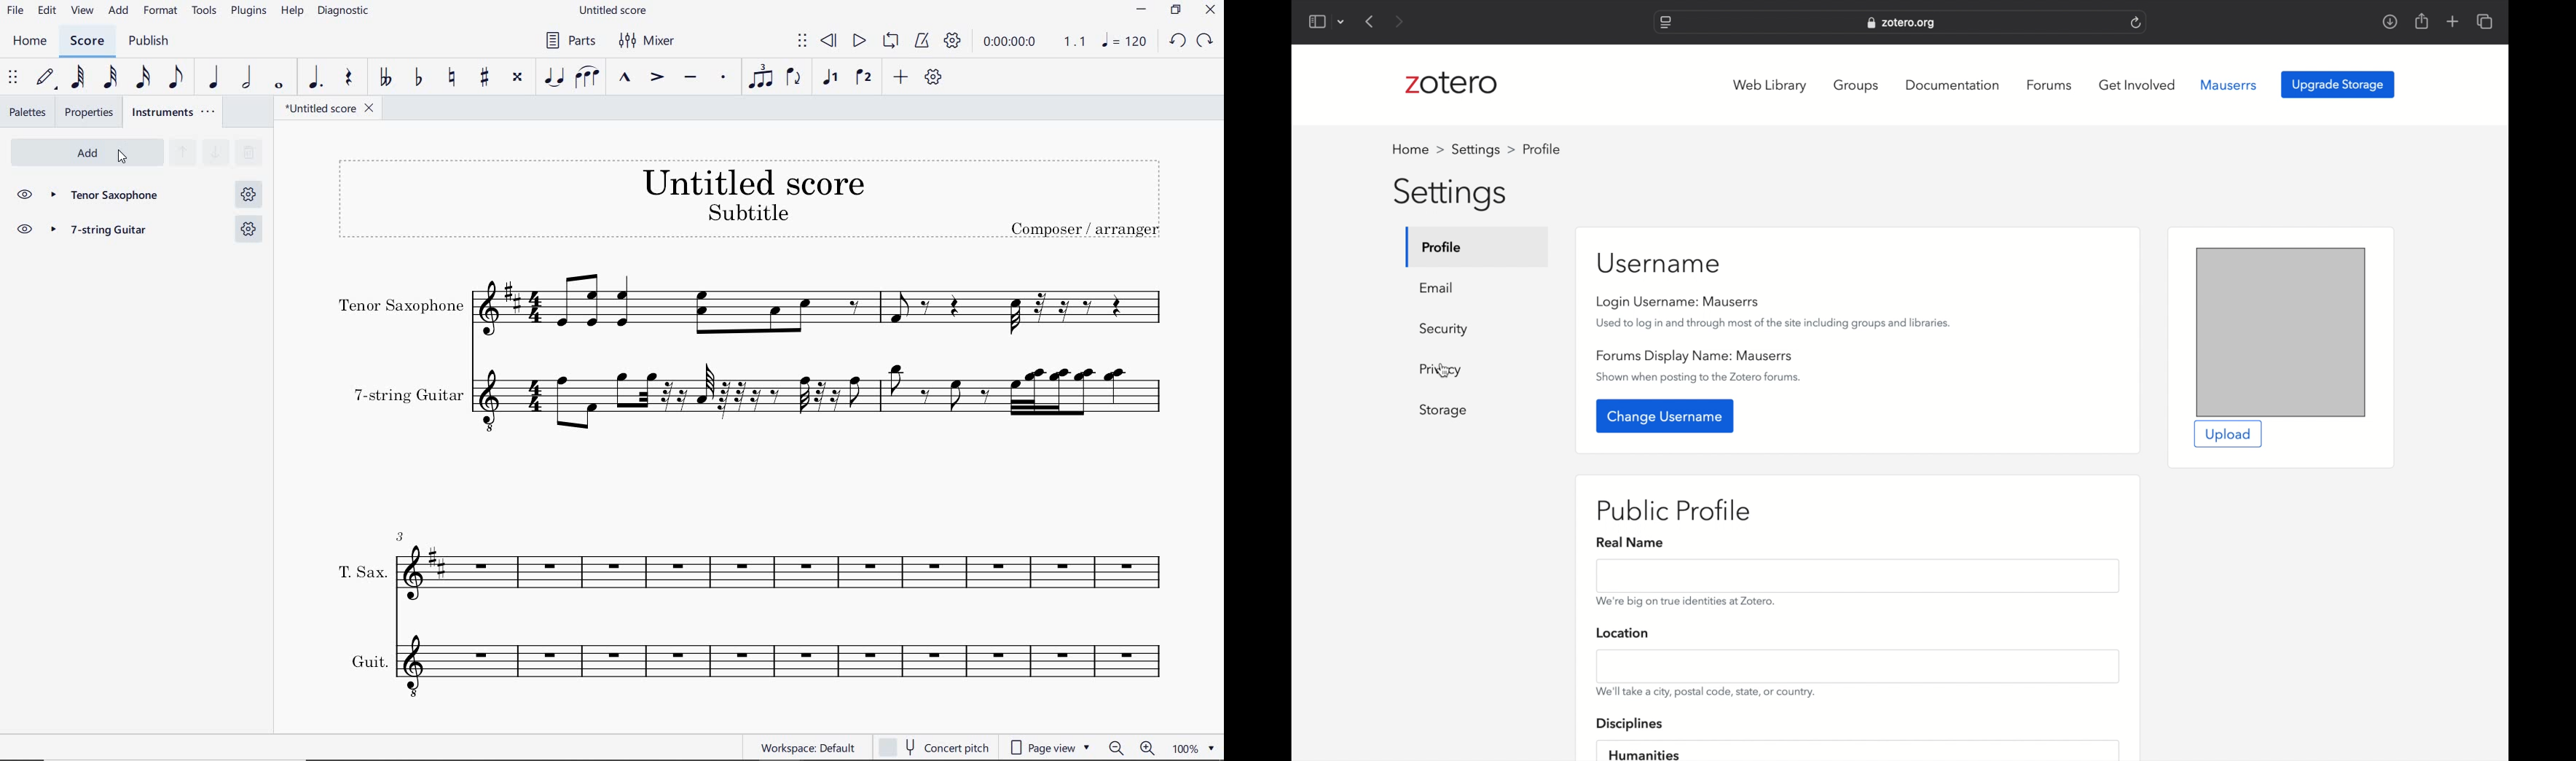 This screenshot has width=2576, height=784. What do you see at coordinates (1903, 23) in the screenshot?
I see `web address` at bounding box center [1903, 23].